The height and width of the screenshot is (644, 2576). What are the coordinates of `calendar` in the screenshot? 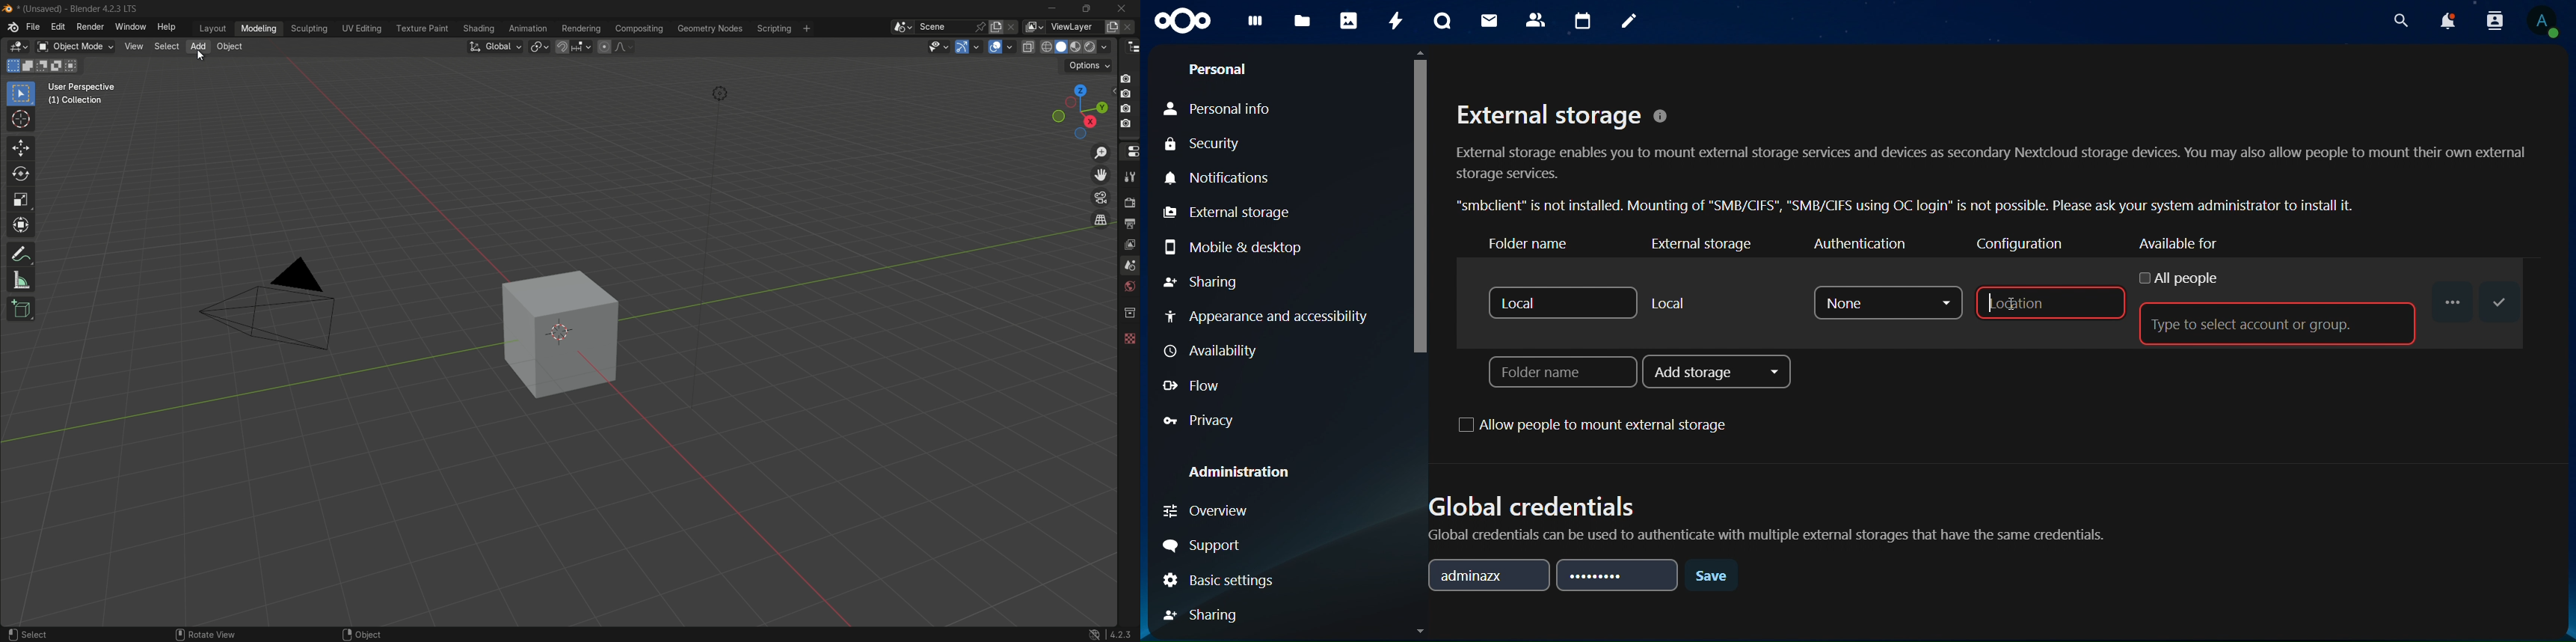 It's located at (1584, 19).